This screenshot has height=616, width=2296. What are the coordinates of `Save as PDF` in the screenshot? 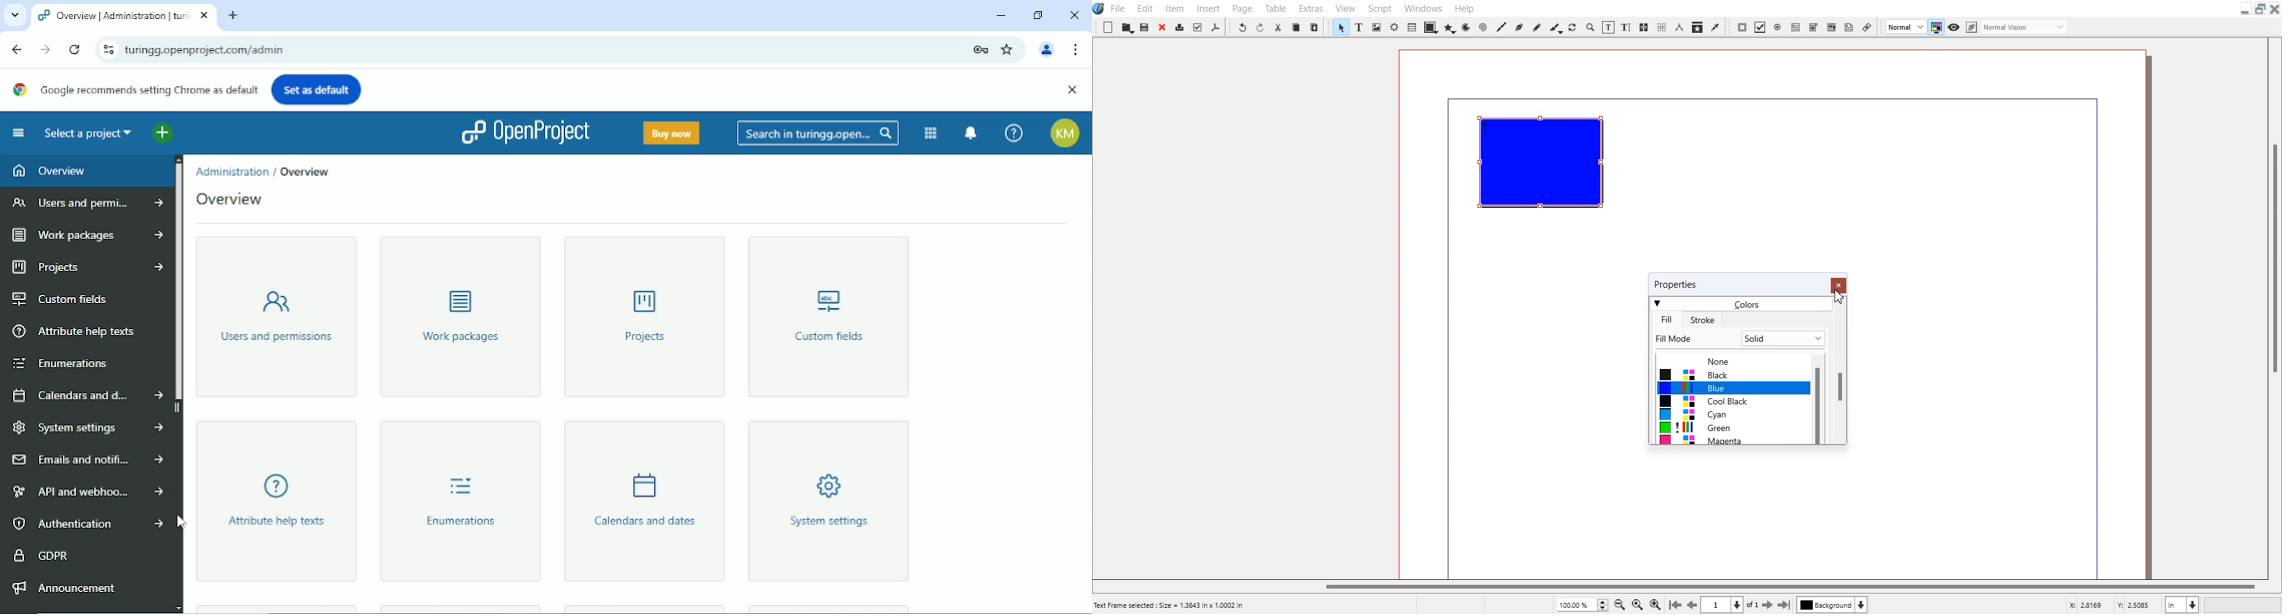 It's located at (1215, 27).